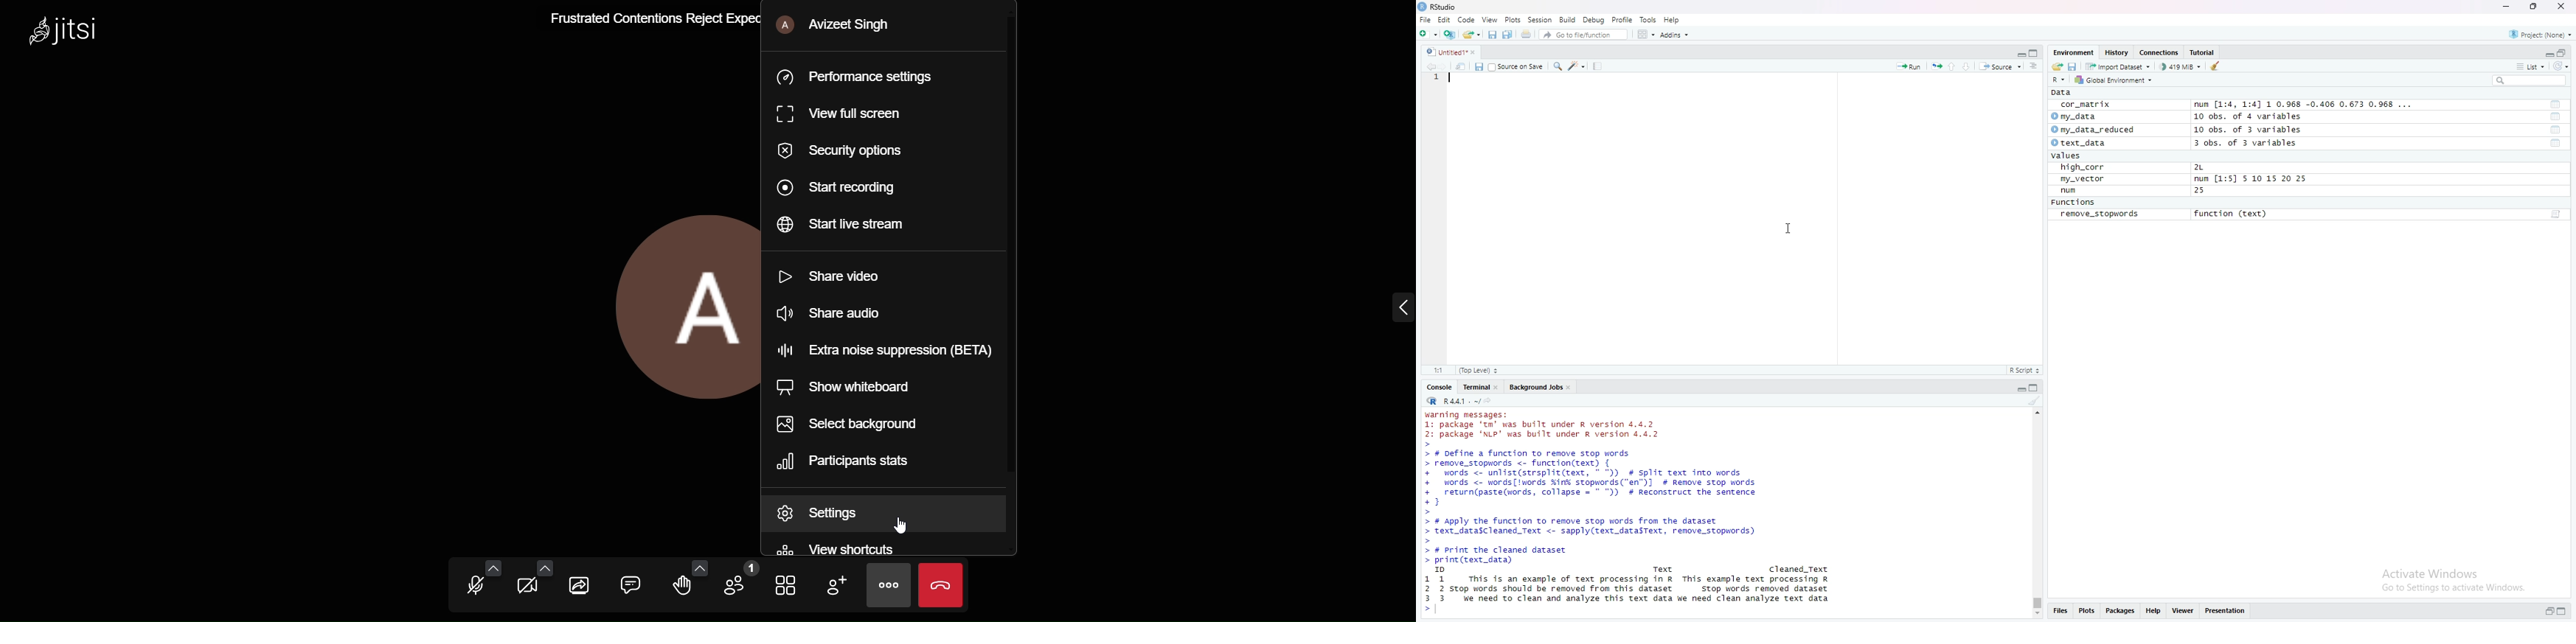 This screenshot has height=644, width=2576. Describe the element at coordinates (1461, 67) in the screenshot. I see `Show in new window` at that location.